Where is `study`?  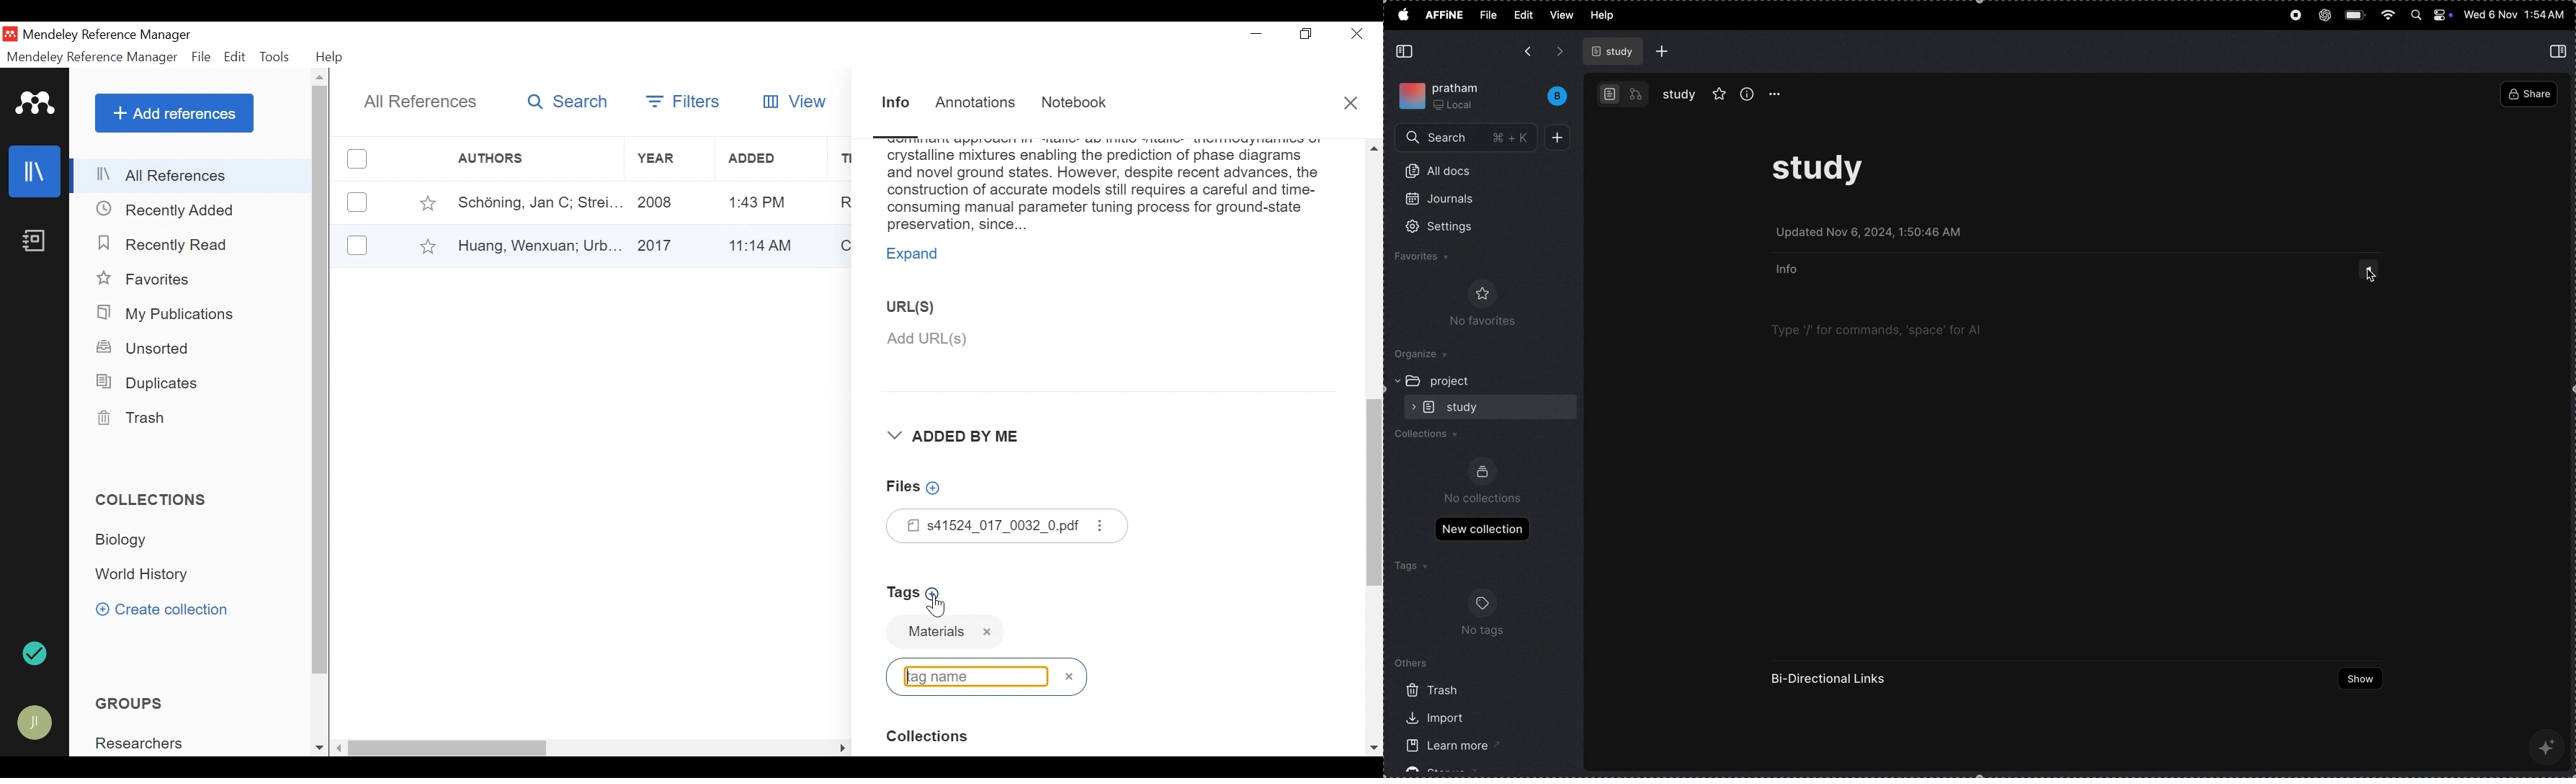 study is located at coordinates (1679, 94).